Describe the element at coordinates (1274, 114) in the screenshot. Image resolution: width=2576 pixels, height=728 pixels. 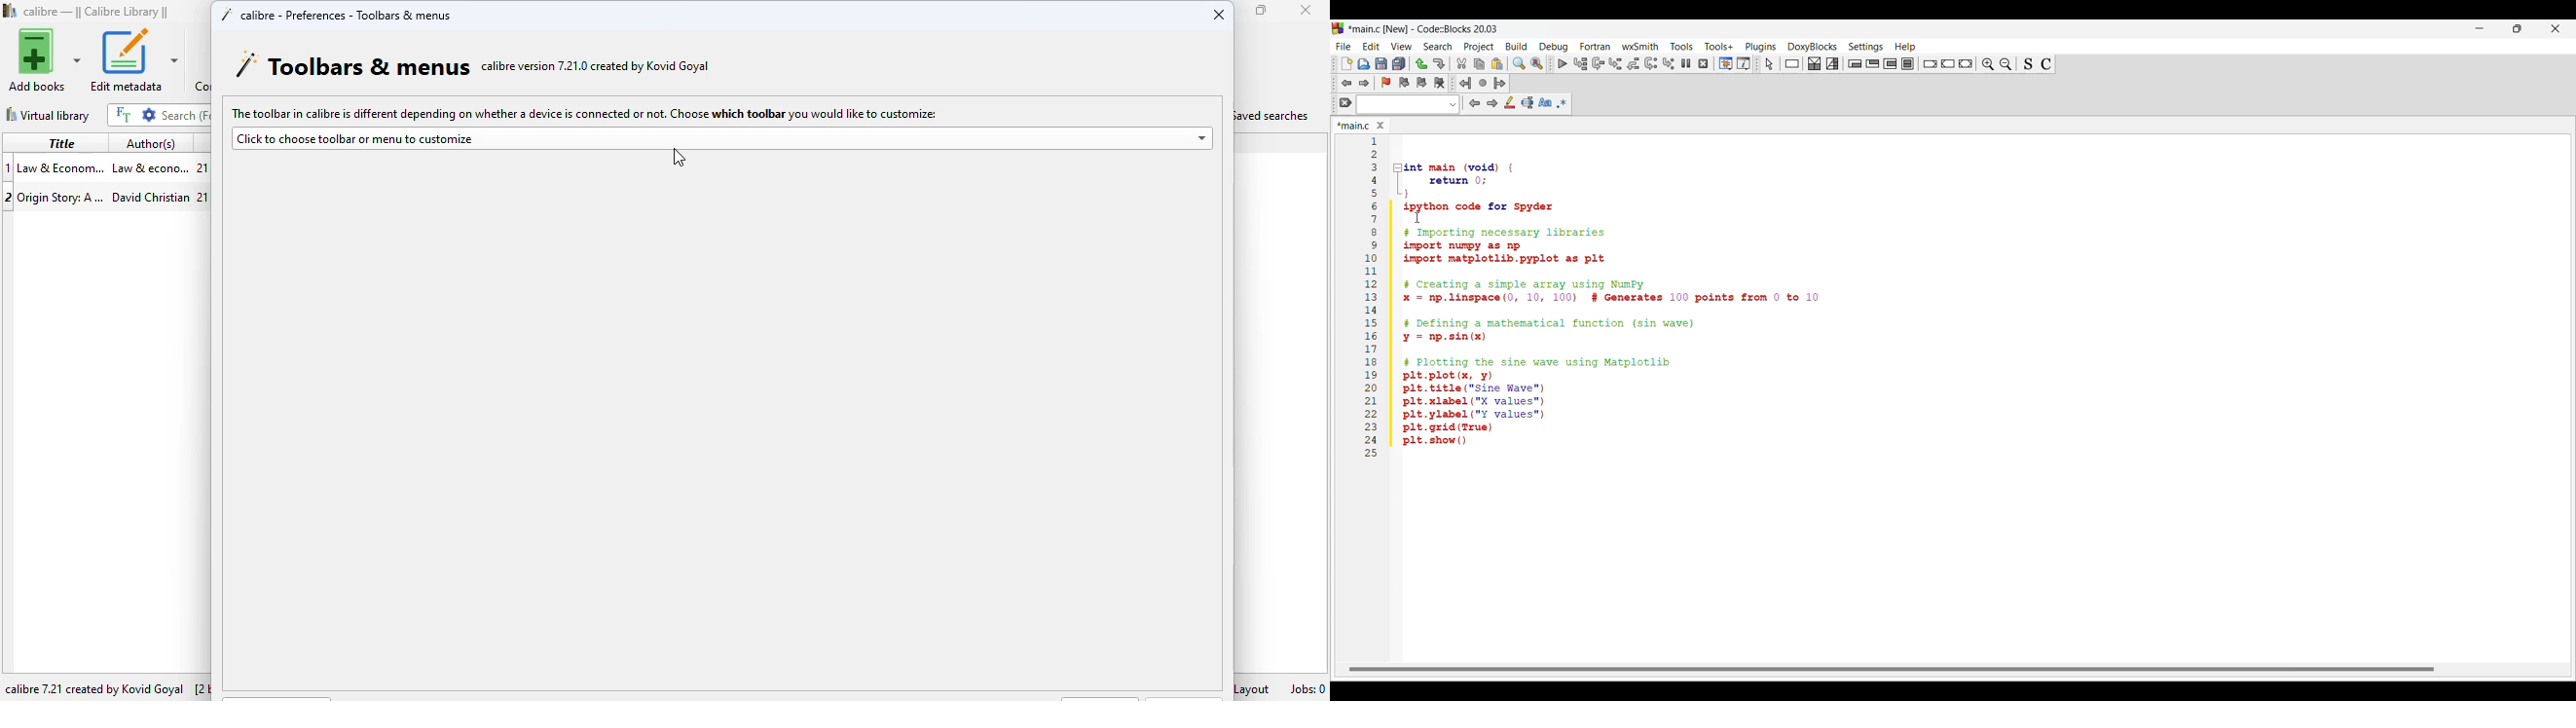
I see `saved searches` at that location.